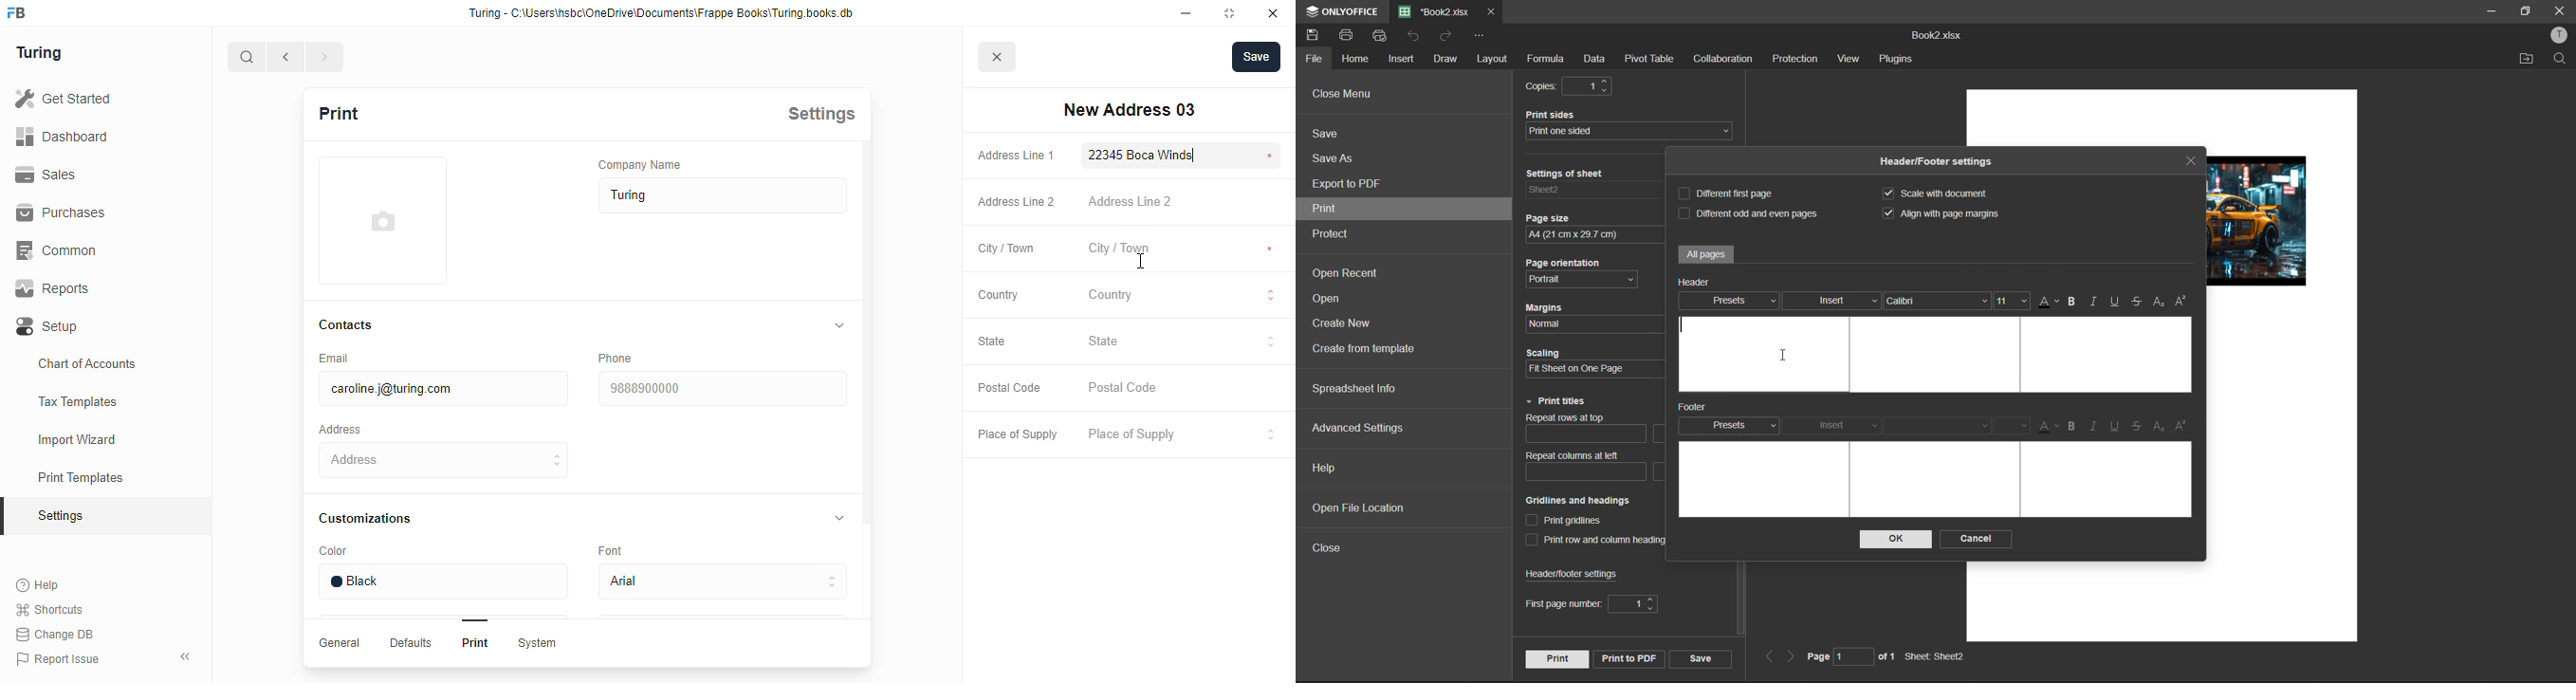  What do you see at coordinates (2075, 426) in the screenshot?
I see `bold` at bounding box center [2075, 426].